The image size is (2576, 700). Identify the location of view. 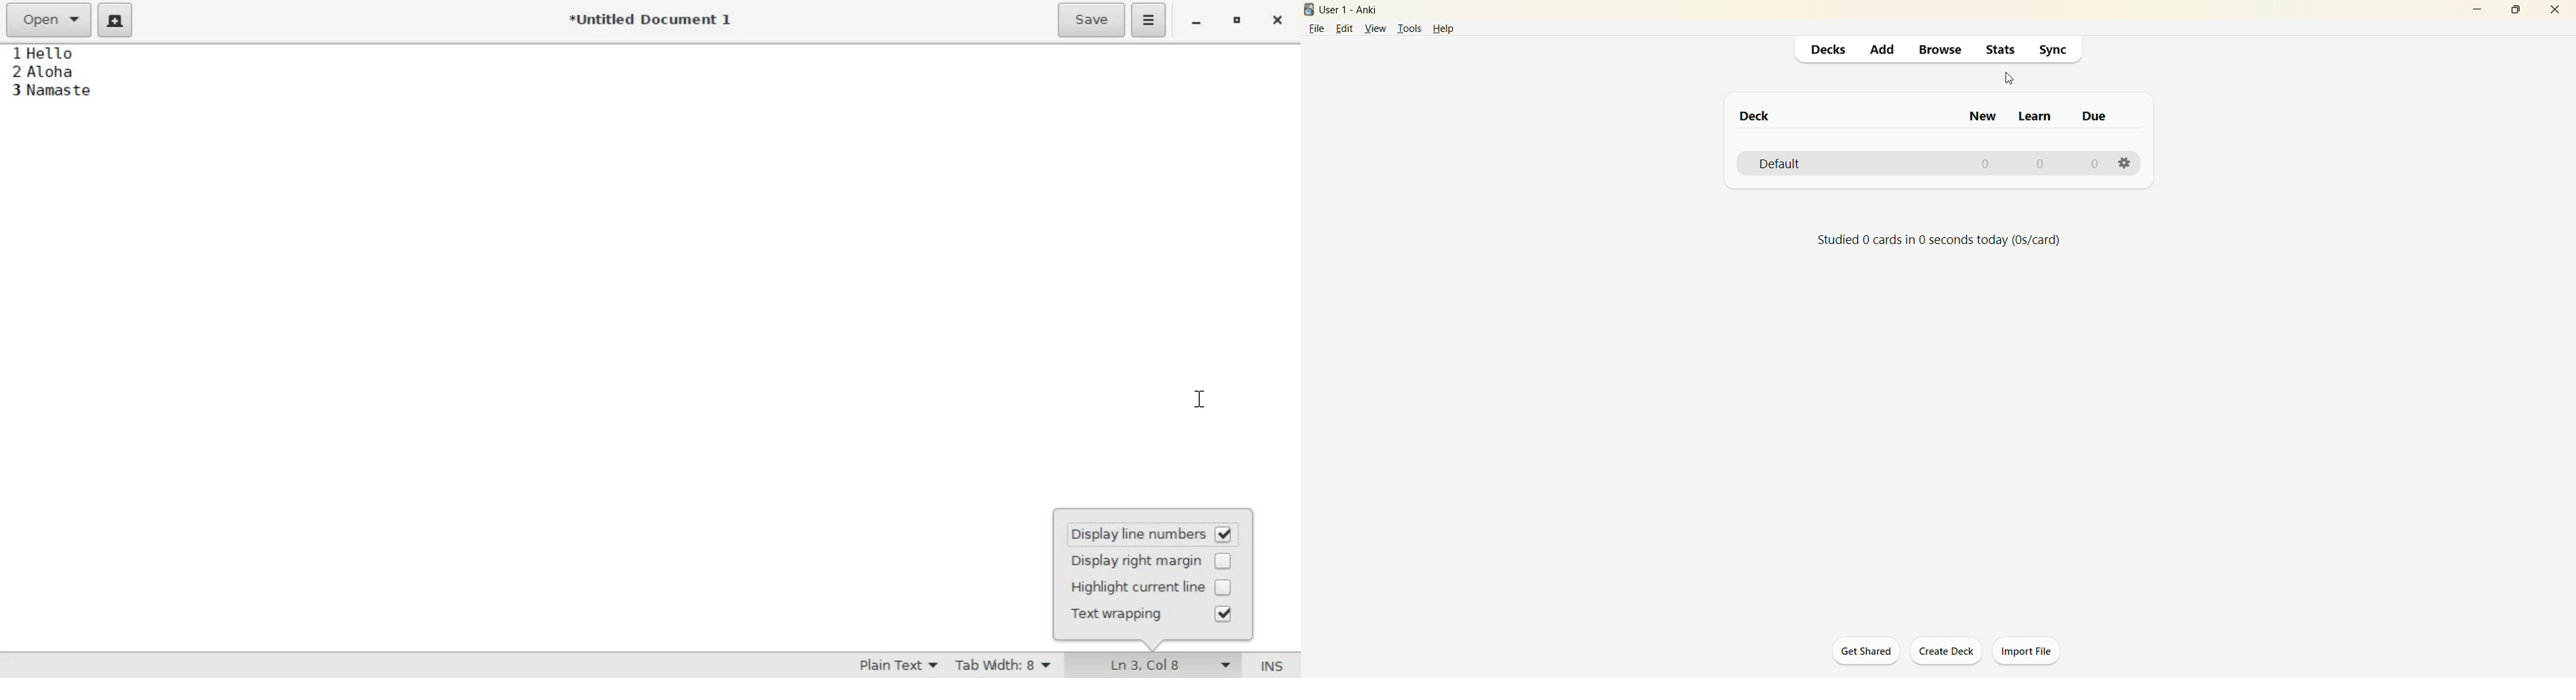
(1374, 29).